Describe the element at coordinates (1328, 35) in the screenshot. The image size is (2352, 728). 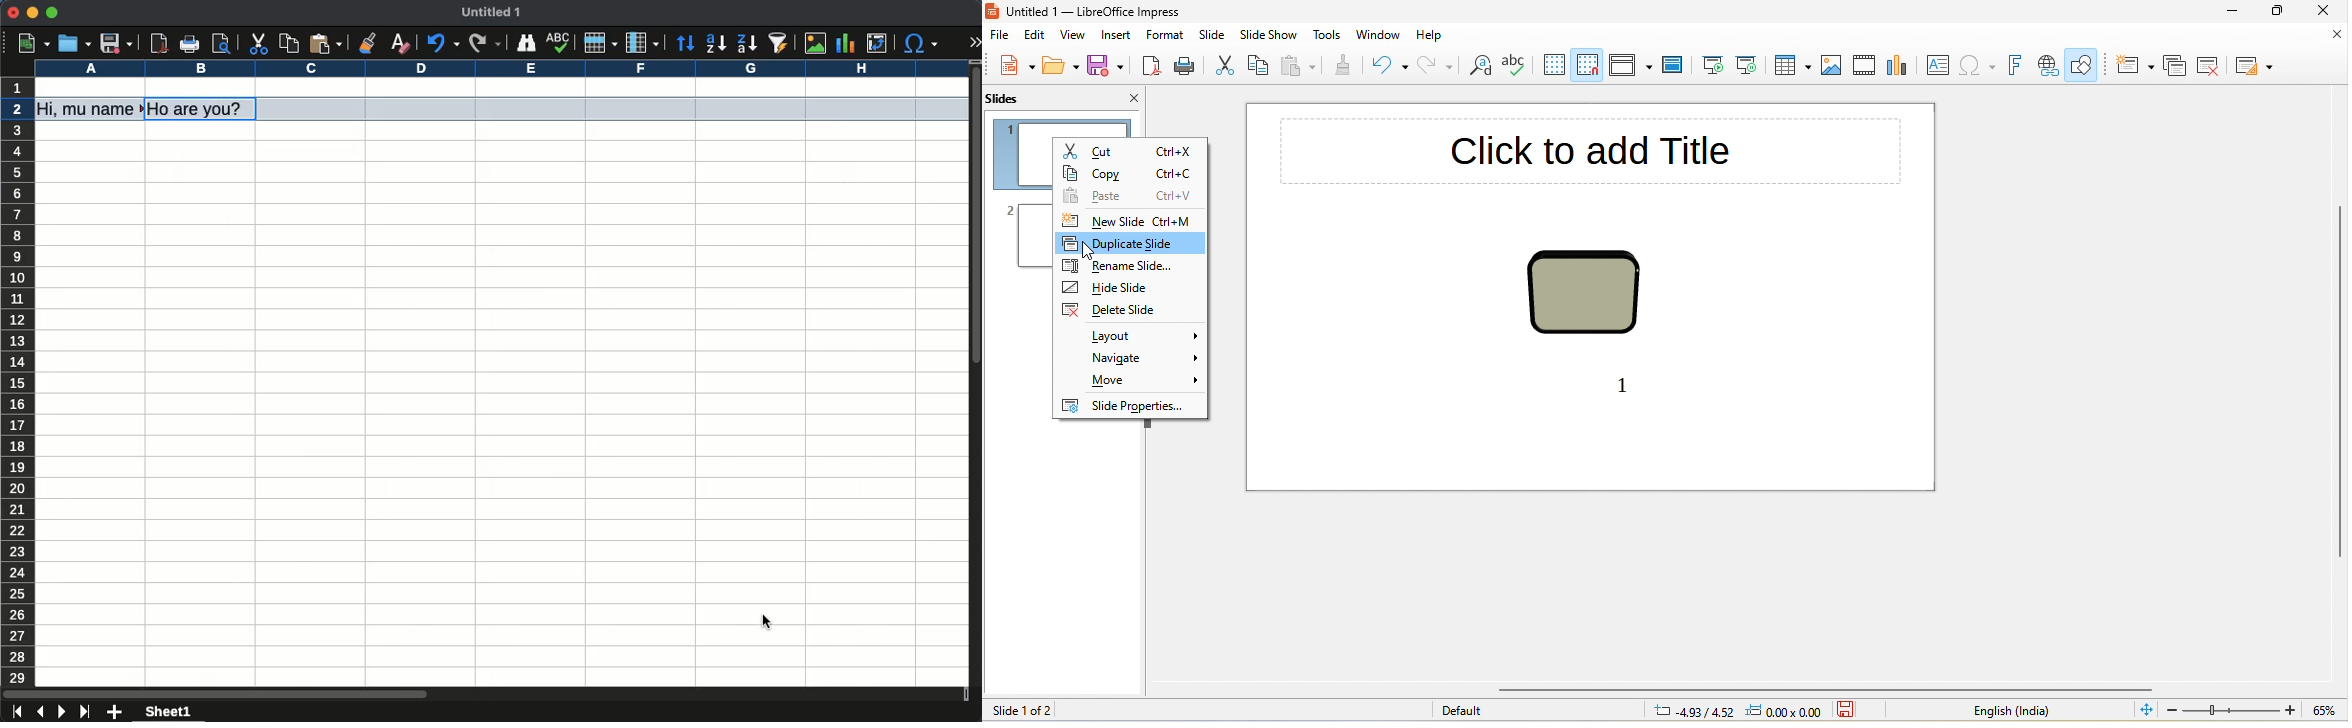
I see `tools` at that location.